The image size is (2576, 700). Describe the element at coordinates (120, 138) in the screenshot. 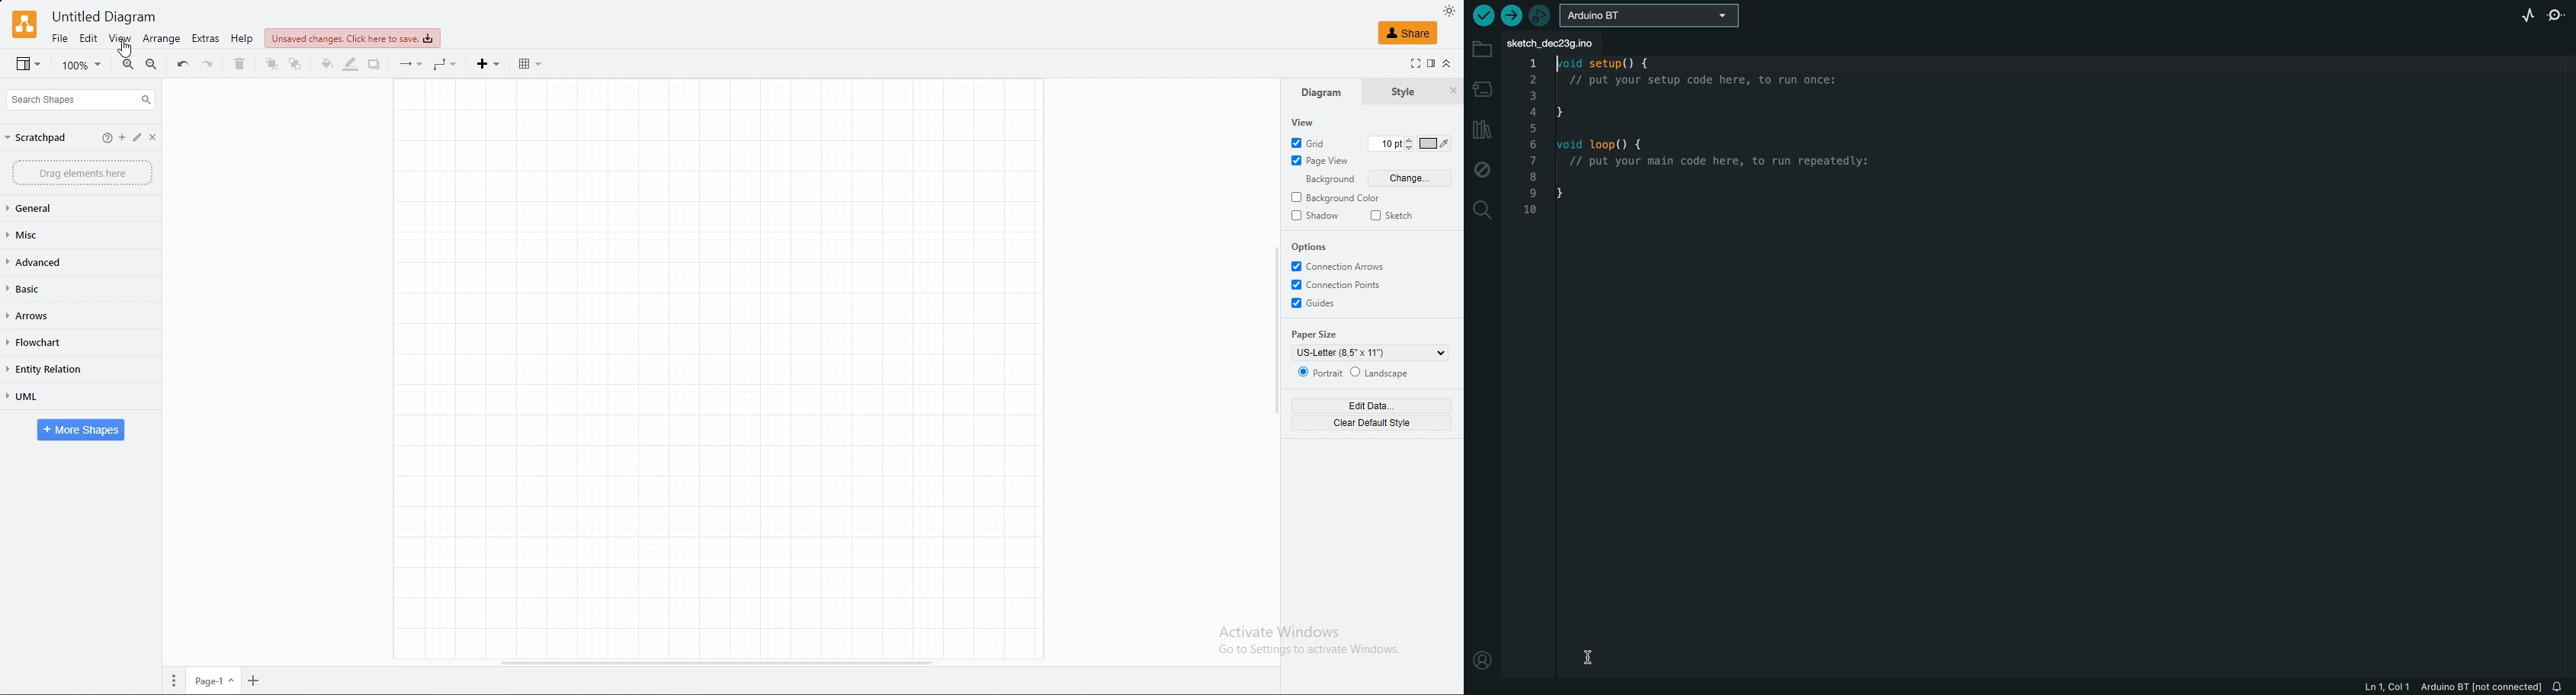

I see `add` at that location.